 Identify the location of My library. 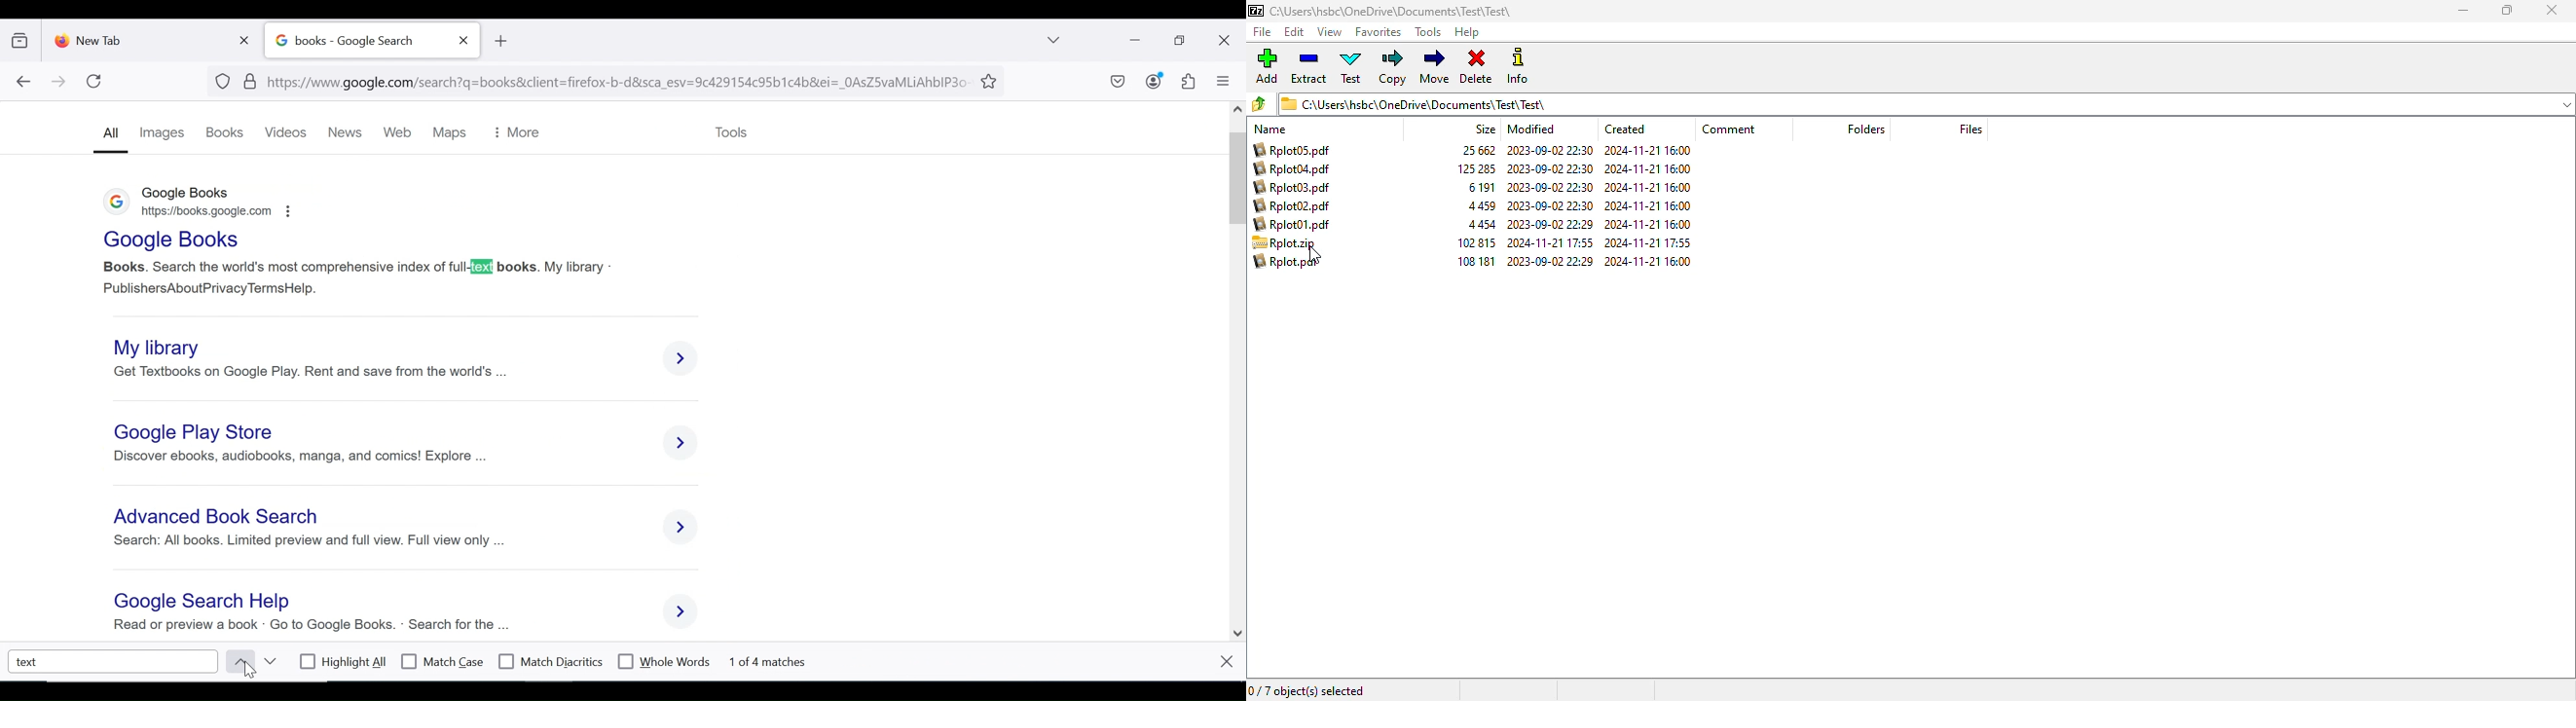
(164, 346).